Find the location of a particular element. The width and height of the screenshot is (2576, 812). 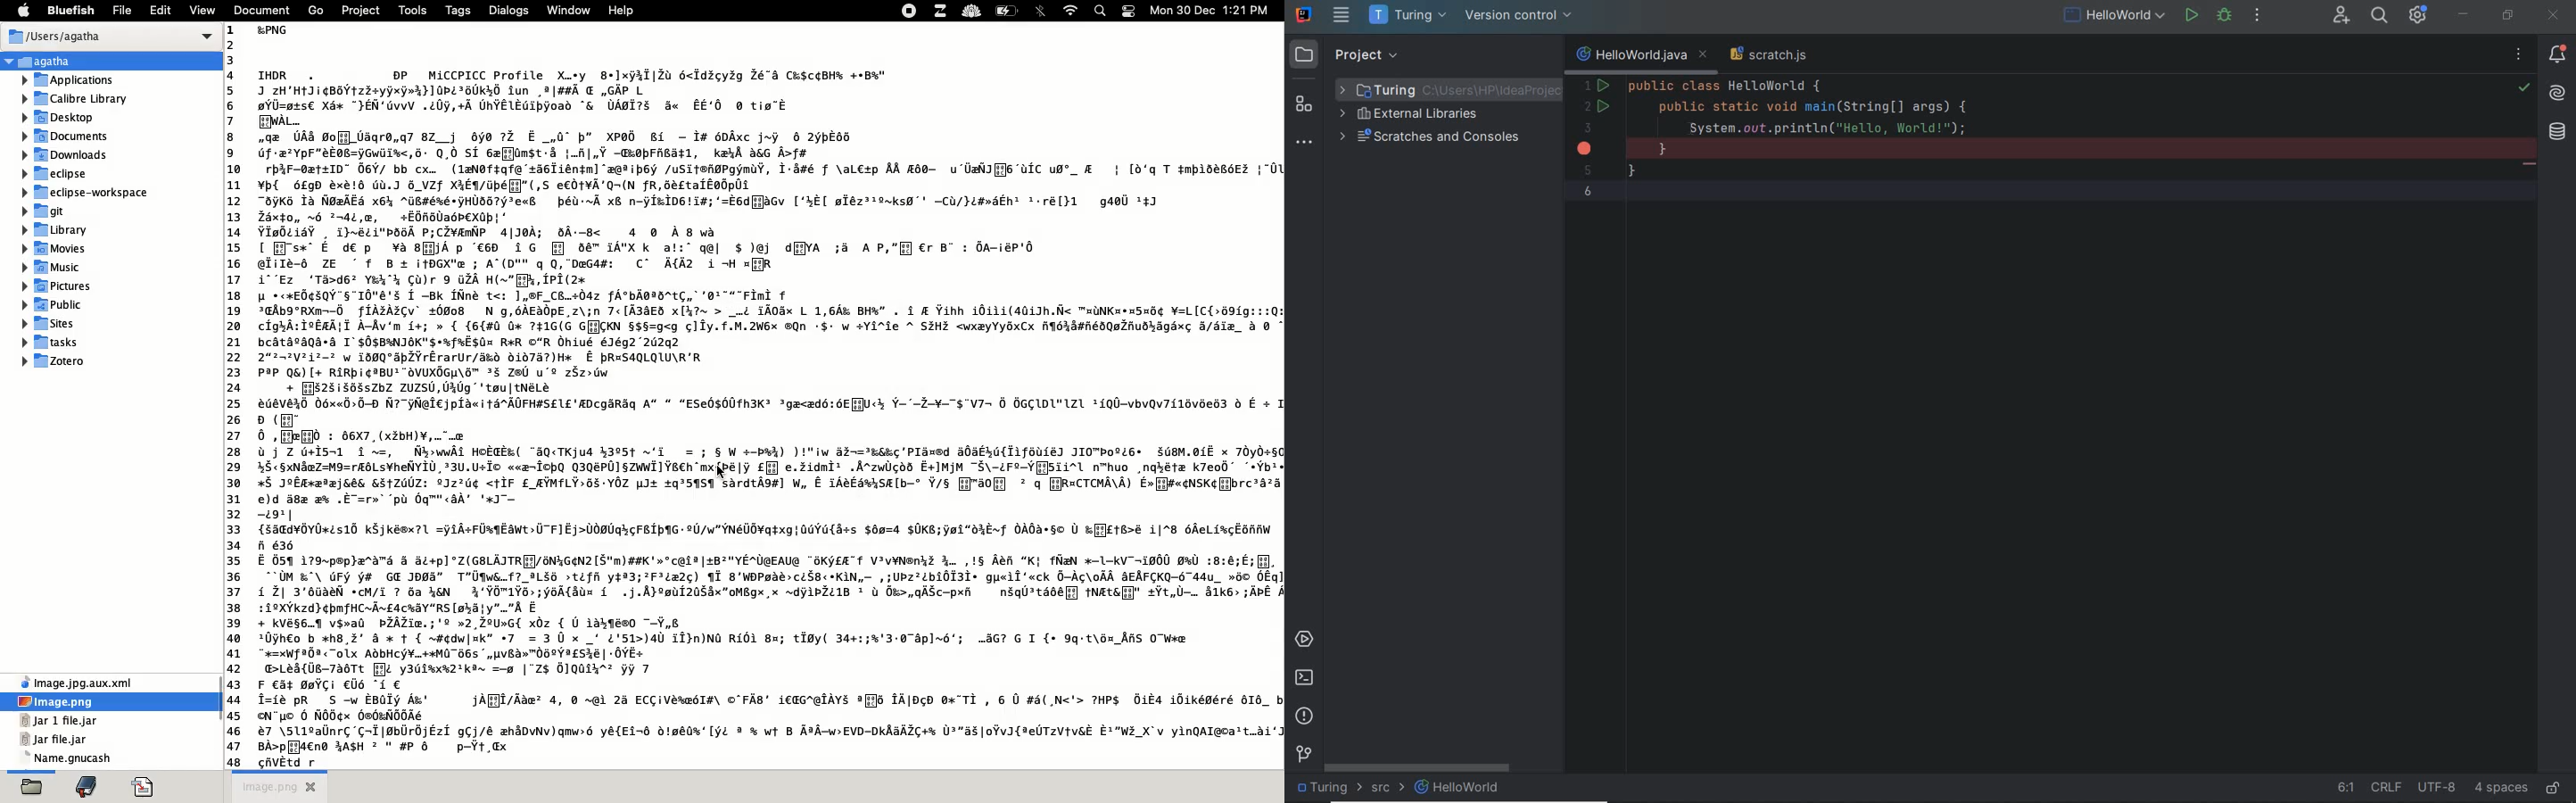

version control is located at coordinates (1517, 16).